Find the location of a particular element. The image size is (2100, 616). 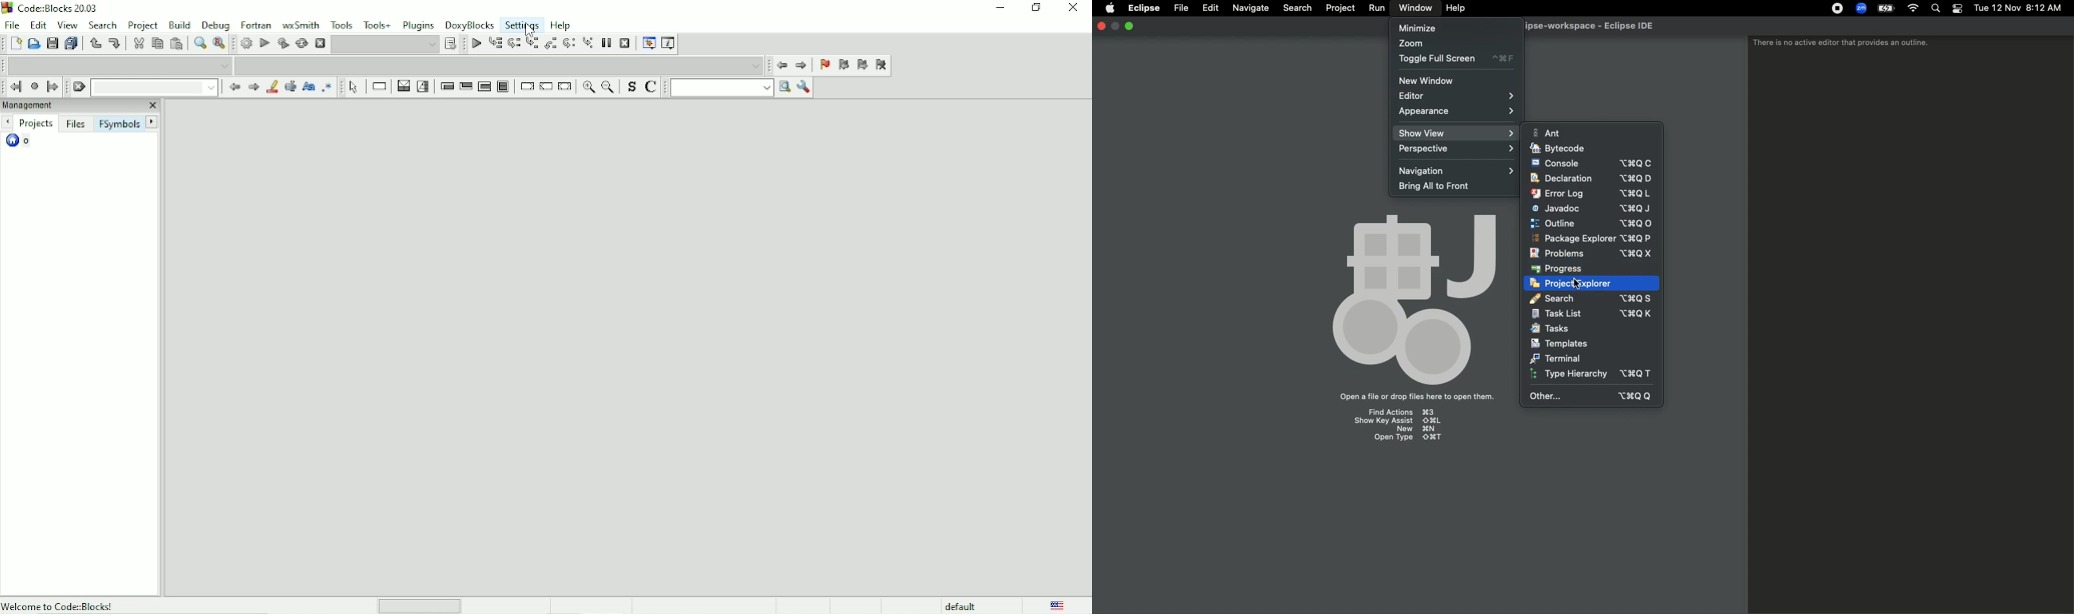

Various info is located at coordinates (669, 42).